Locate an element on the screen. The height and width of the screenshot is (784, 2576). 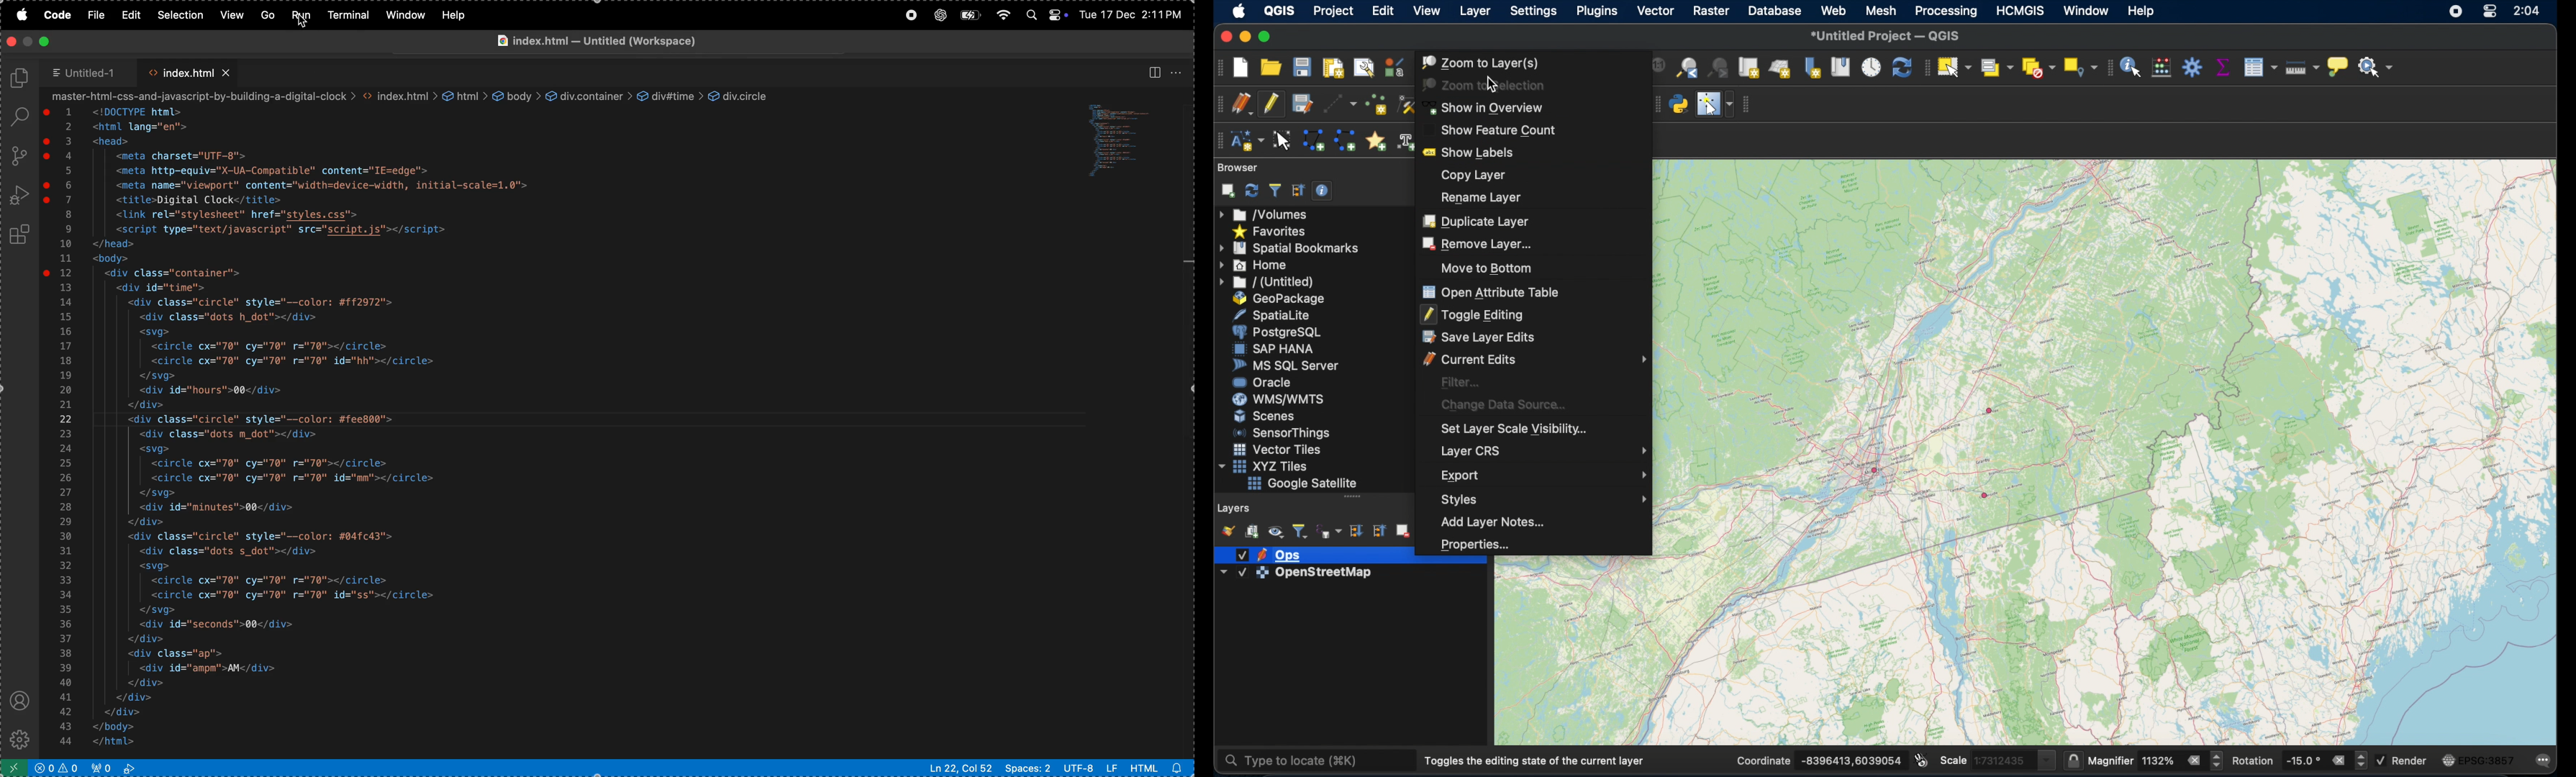
create line annotation is located at coordinates (1345, 140).